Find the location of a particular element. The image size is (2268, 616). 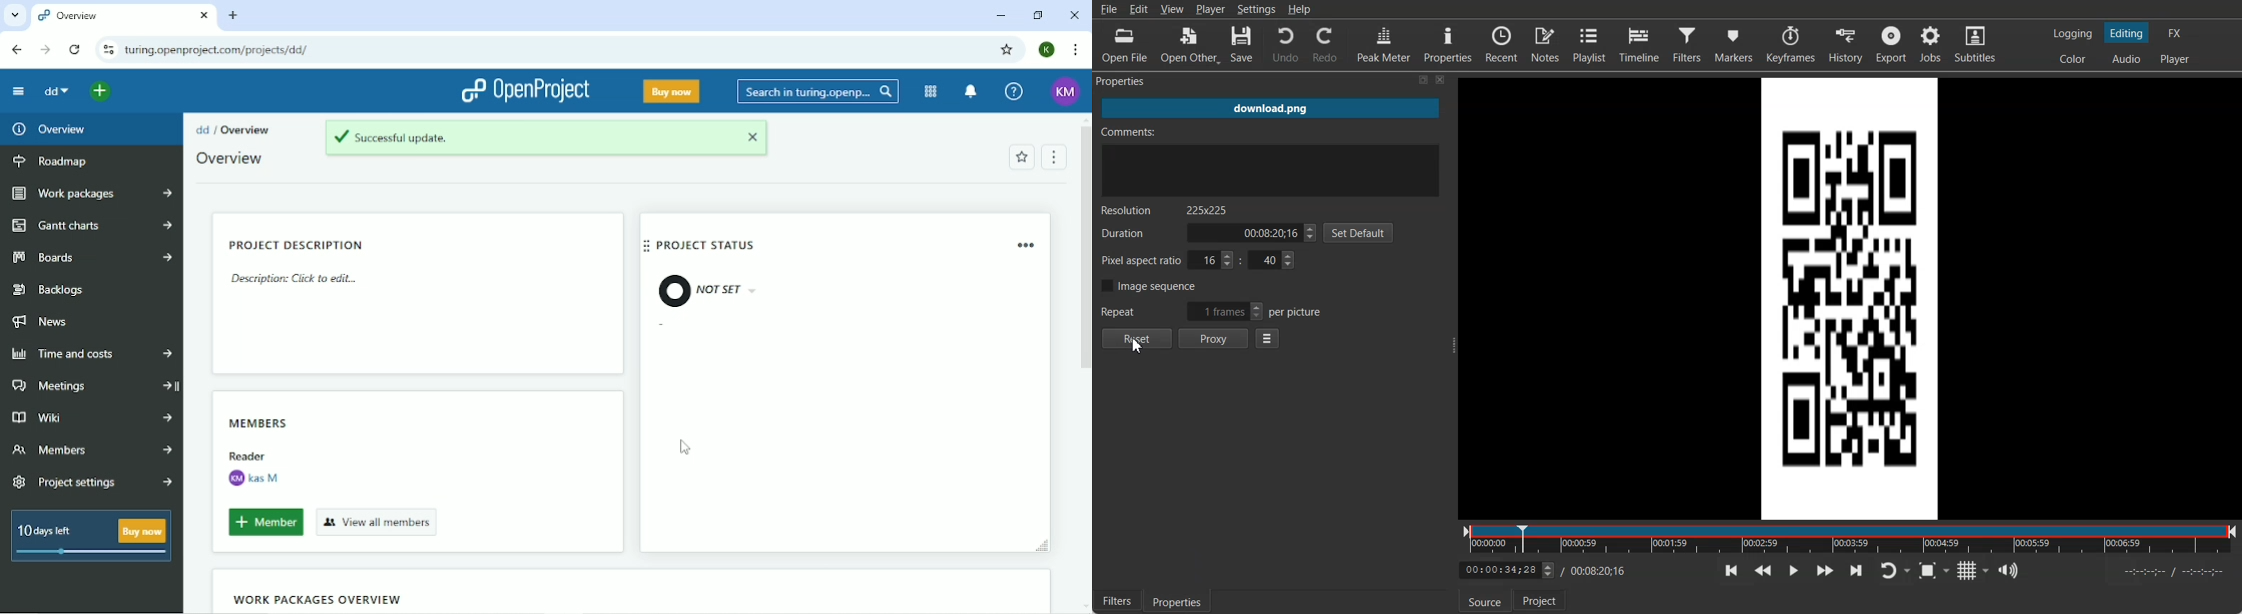

Toggle grid display on the player is located at coordinates (1975, 570).